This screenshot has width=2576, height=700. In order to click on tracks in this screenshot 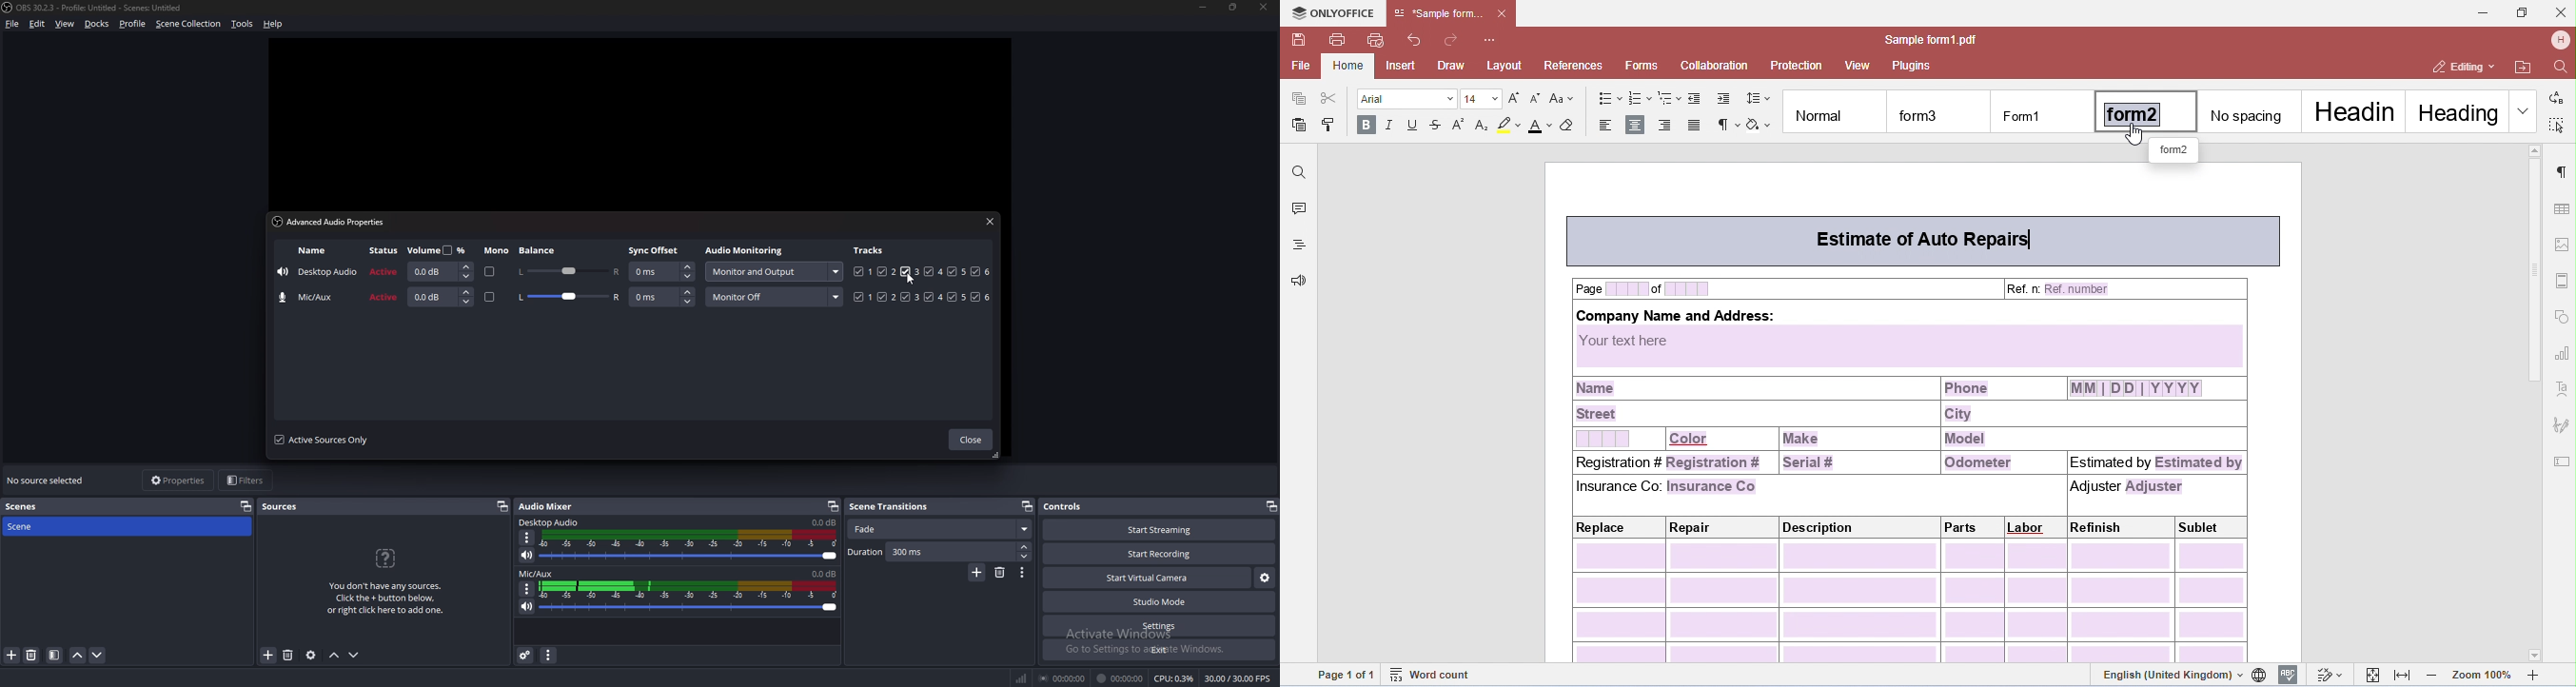, I will do `click(870, 249)`.